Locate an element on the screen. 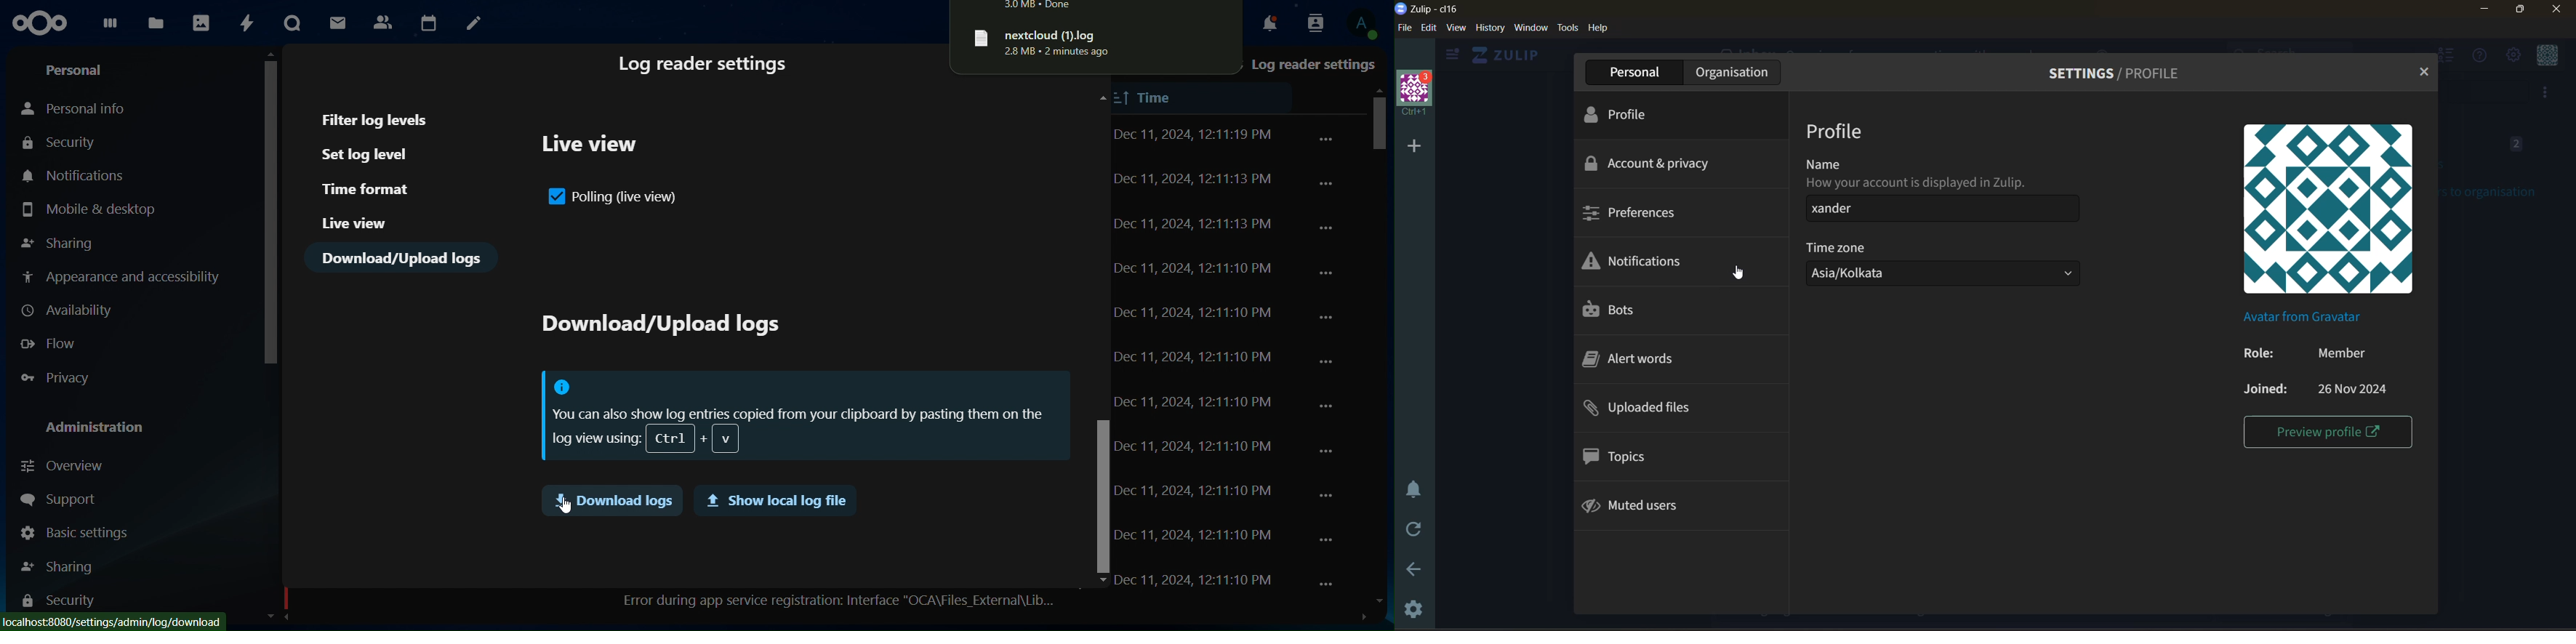 The height and width of the screenshot is (644, 2576). basic settings is located at coordinates (76, 533).